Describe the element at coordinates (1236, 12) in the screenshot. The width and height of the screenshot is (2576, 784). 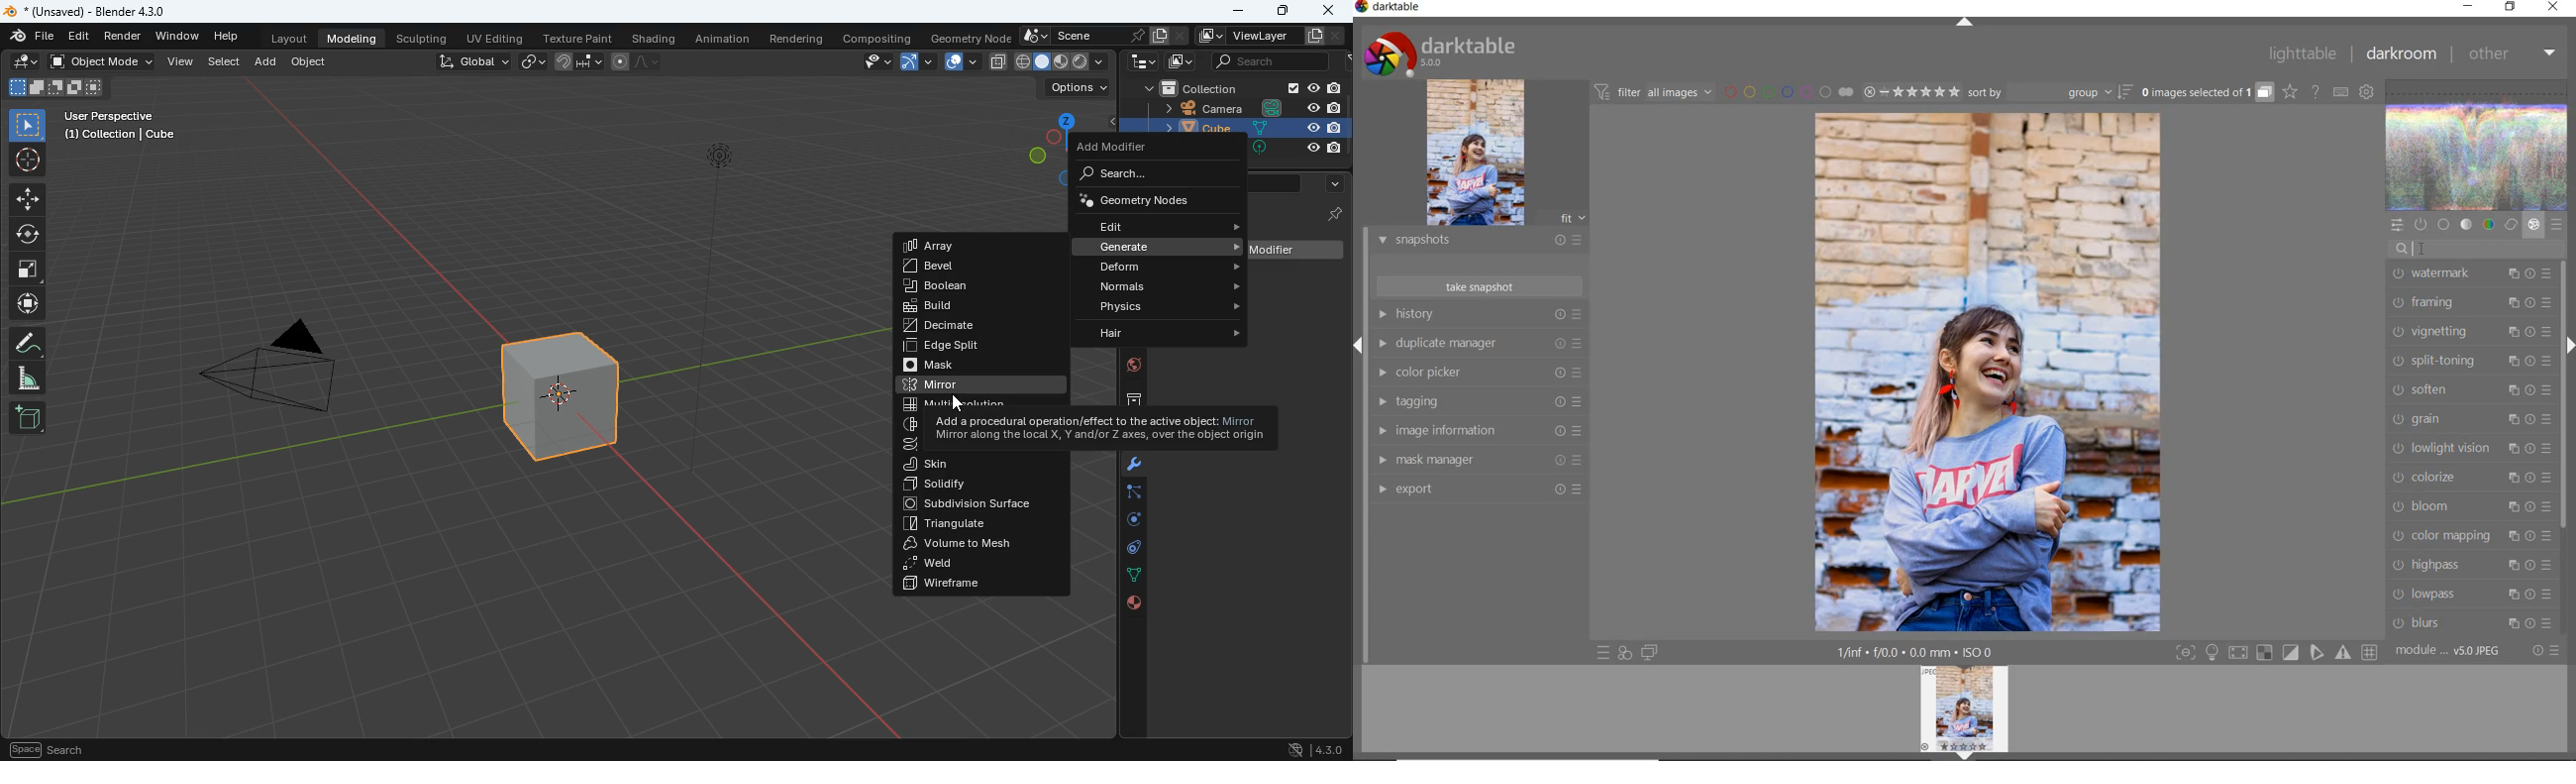
I see `minimize` at that location.